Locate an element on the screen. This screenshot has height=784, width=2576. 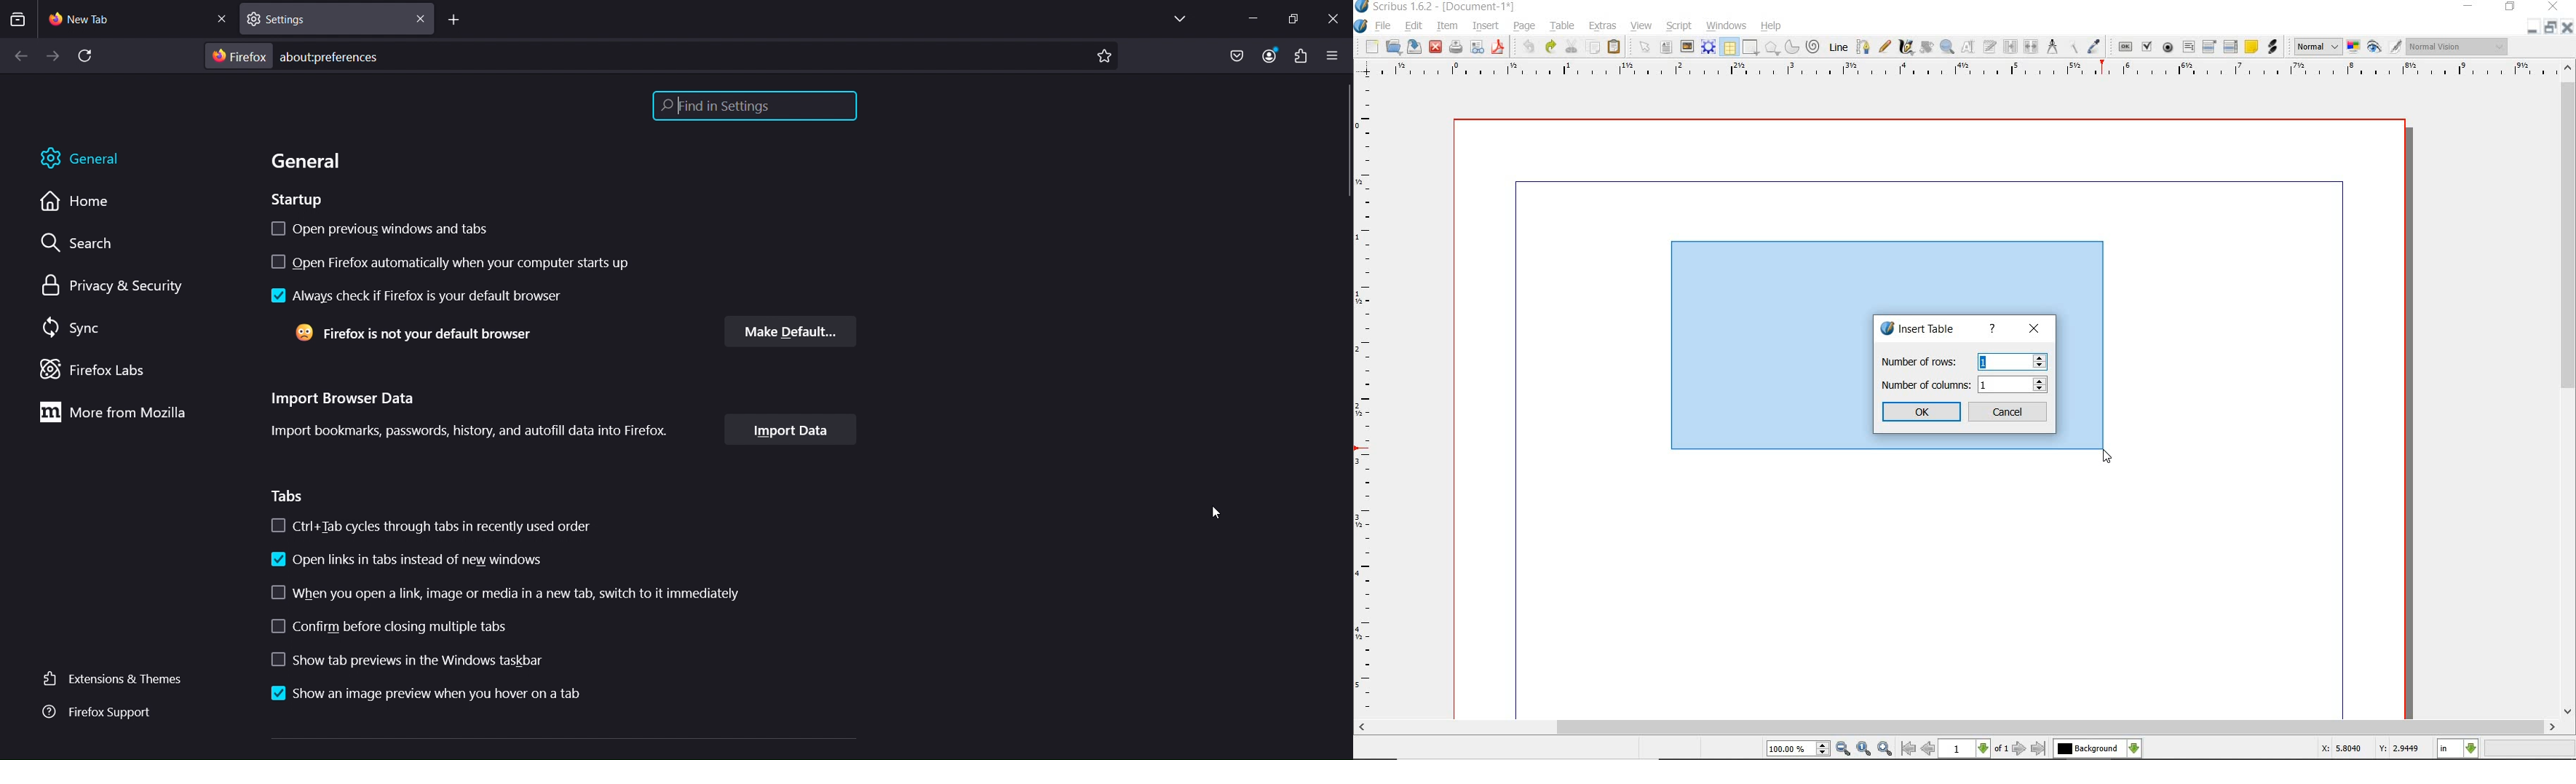
pdf text field is located at coordinates (2189, 47).